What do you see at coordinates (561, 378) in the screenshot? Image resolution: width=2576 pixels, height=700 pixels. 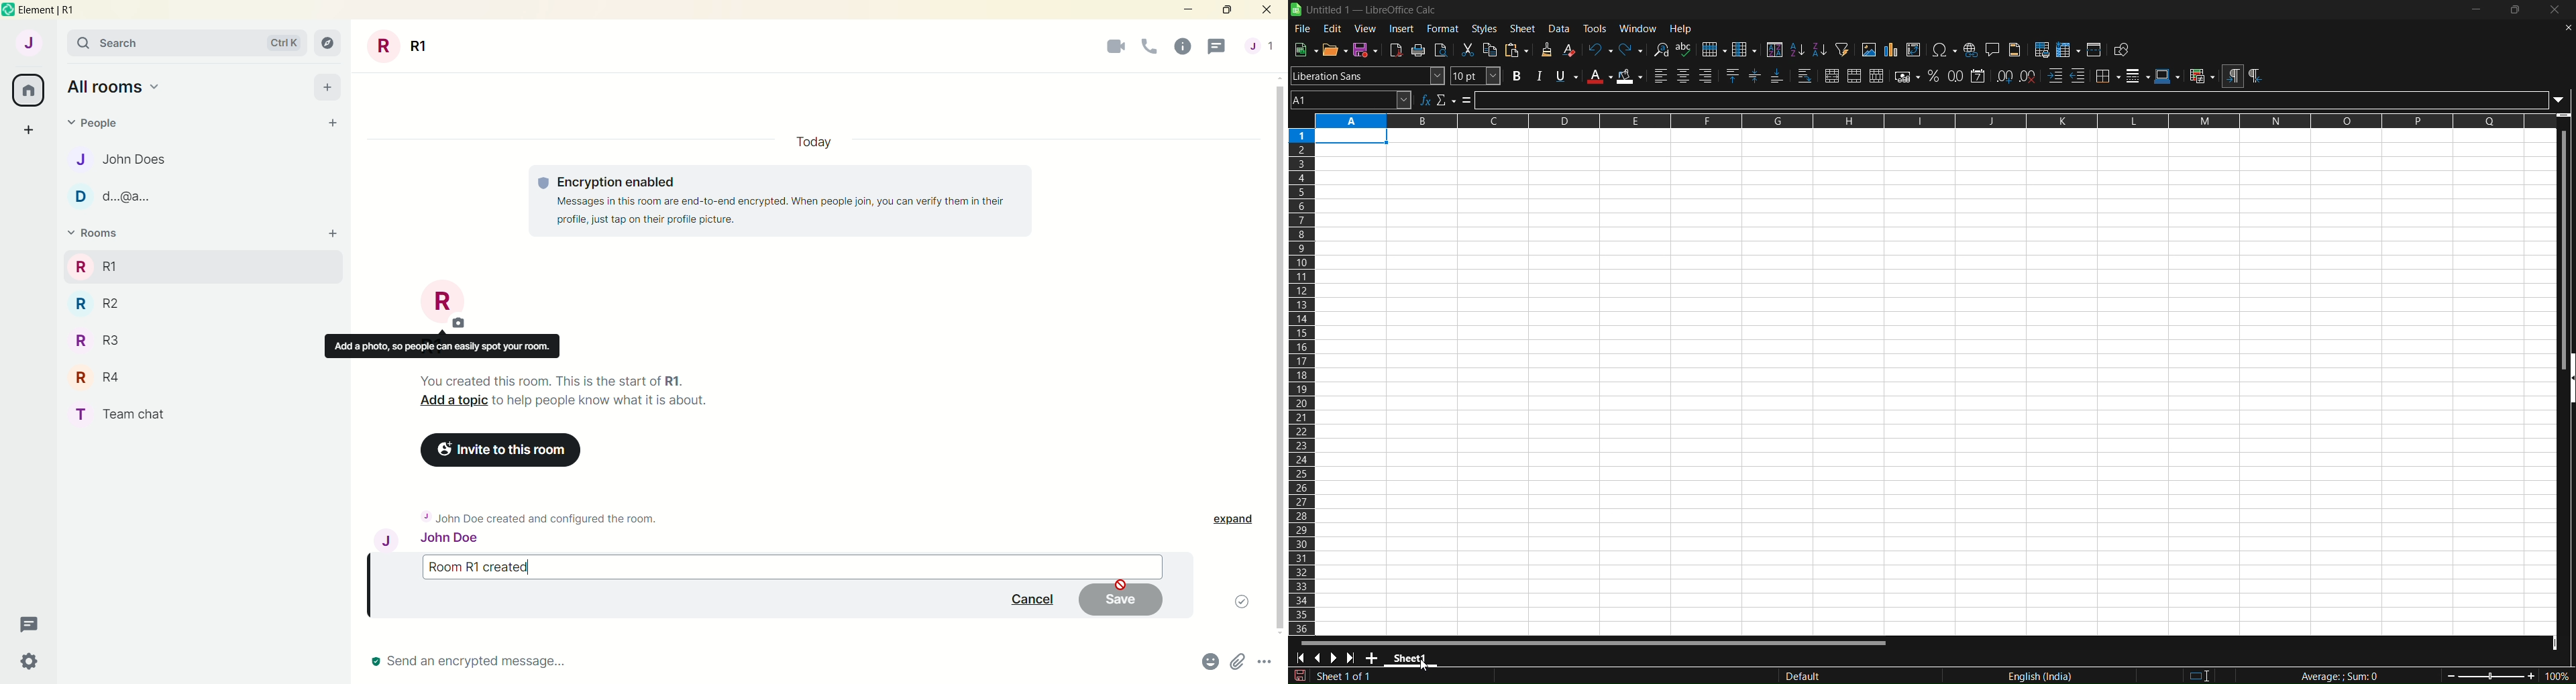 I see `You created this room. This is the start of R1..` at bounding box center [561, 378].